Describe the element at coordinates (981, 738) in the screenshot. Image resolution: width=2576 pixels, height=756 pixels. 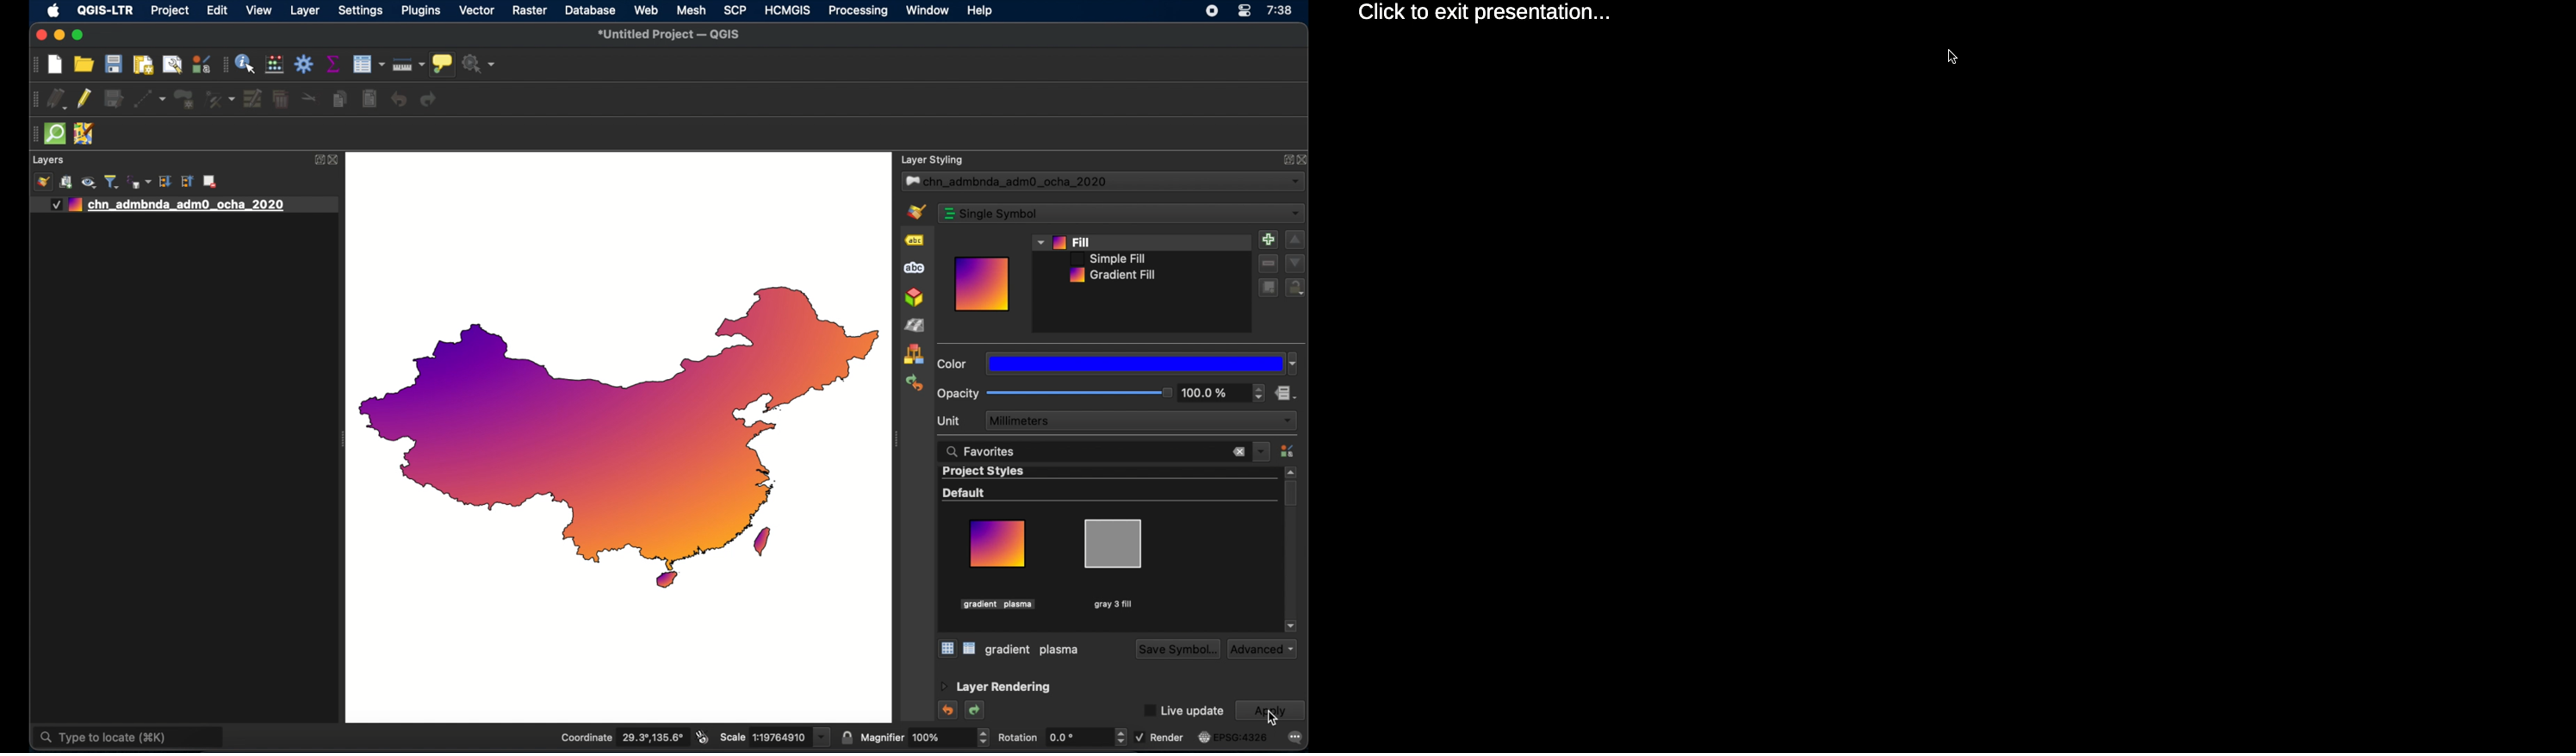
I see `increase/decrease arrows` at that location.